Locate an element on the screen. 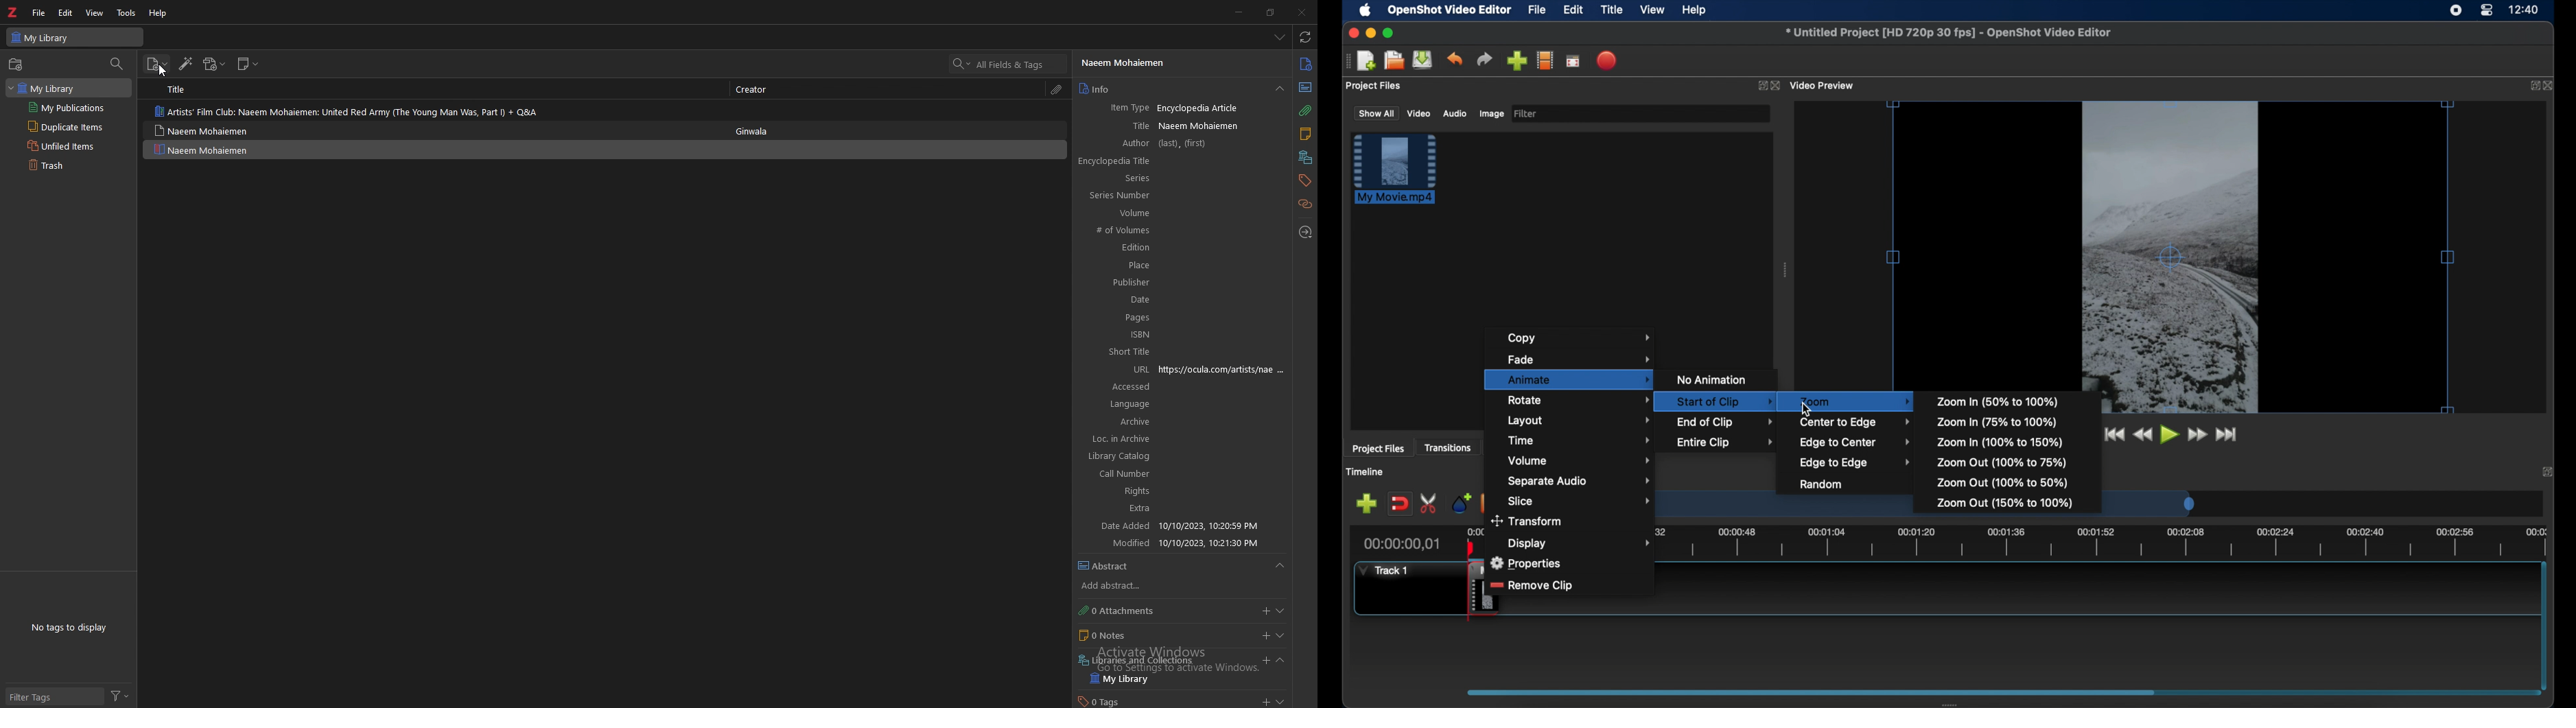 This screenshot has width=2576, height=728. # of volumes is located at coordinates (1114, 231).